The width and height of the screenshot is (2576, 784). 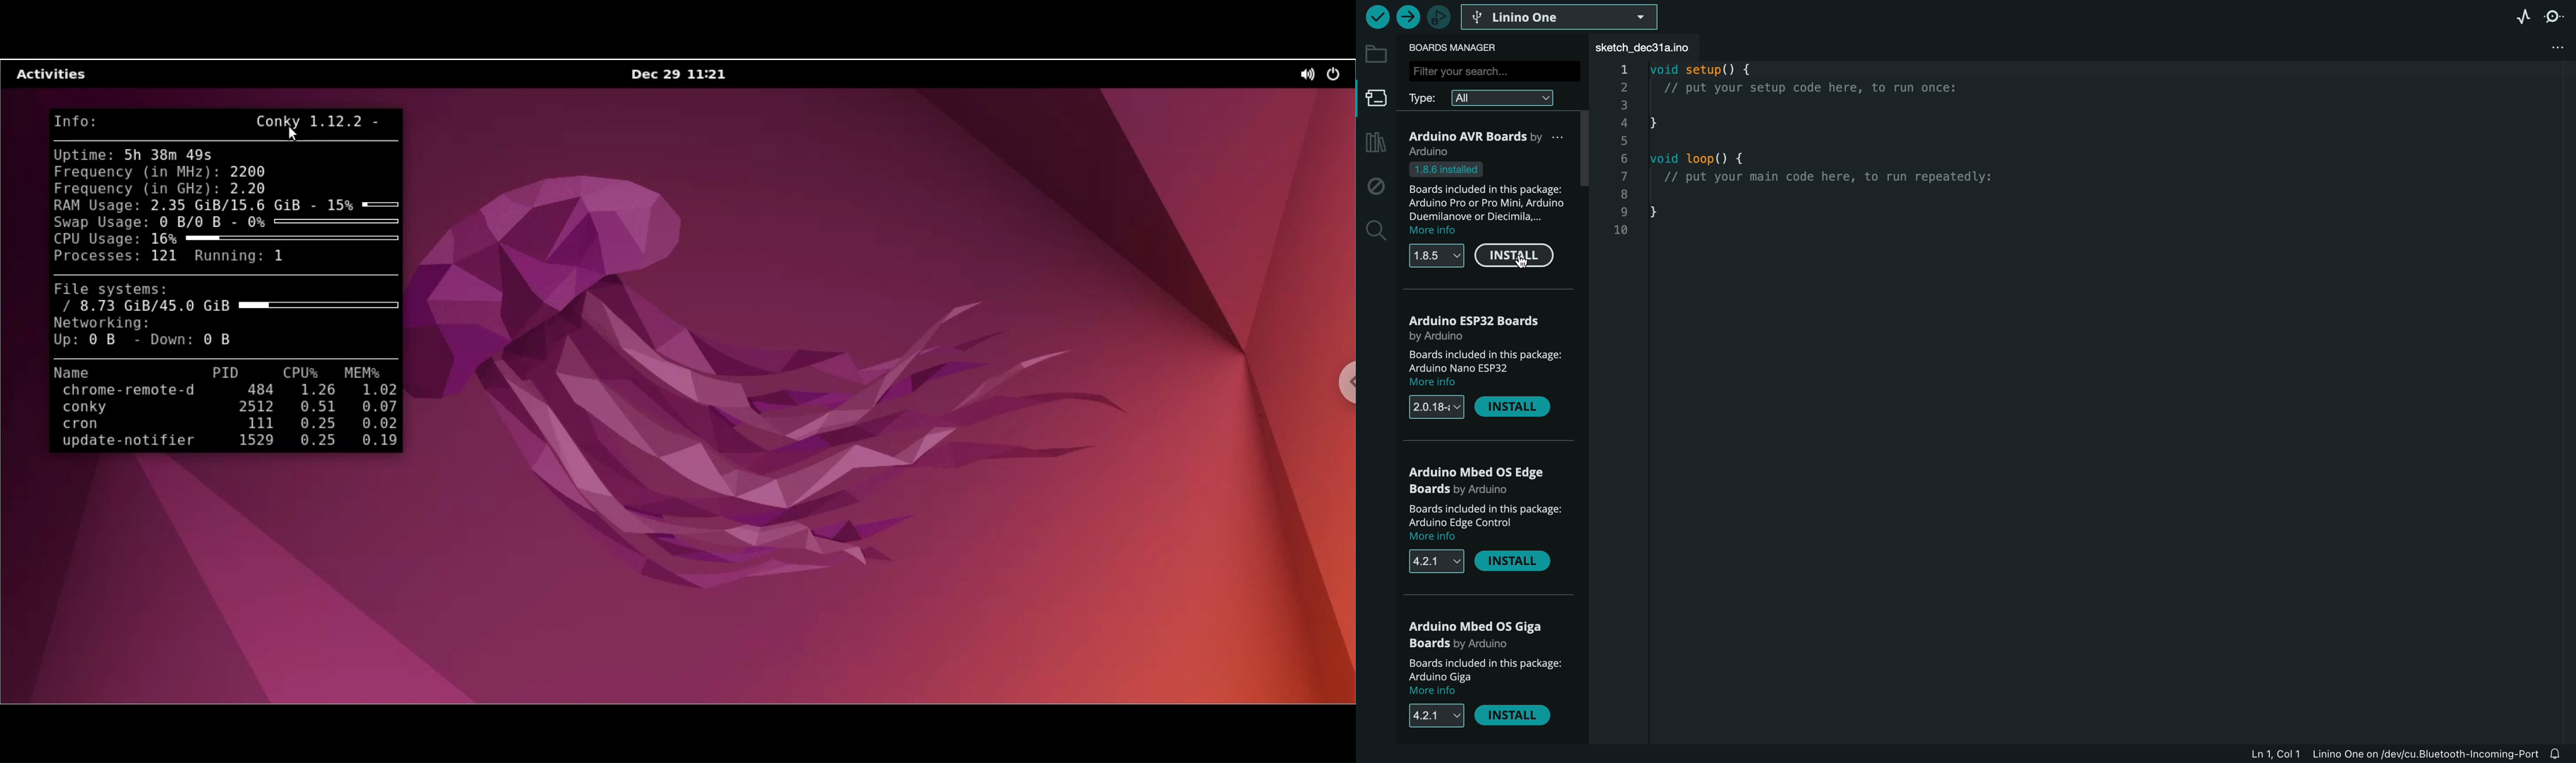 What do you see at coordinates (82, 156) in the screenshot?
I see `Uptime:` at bounding box center [82, 156].